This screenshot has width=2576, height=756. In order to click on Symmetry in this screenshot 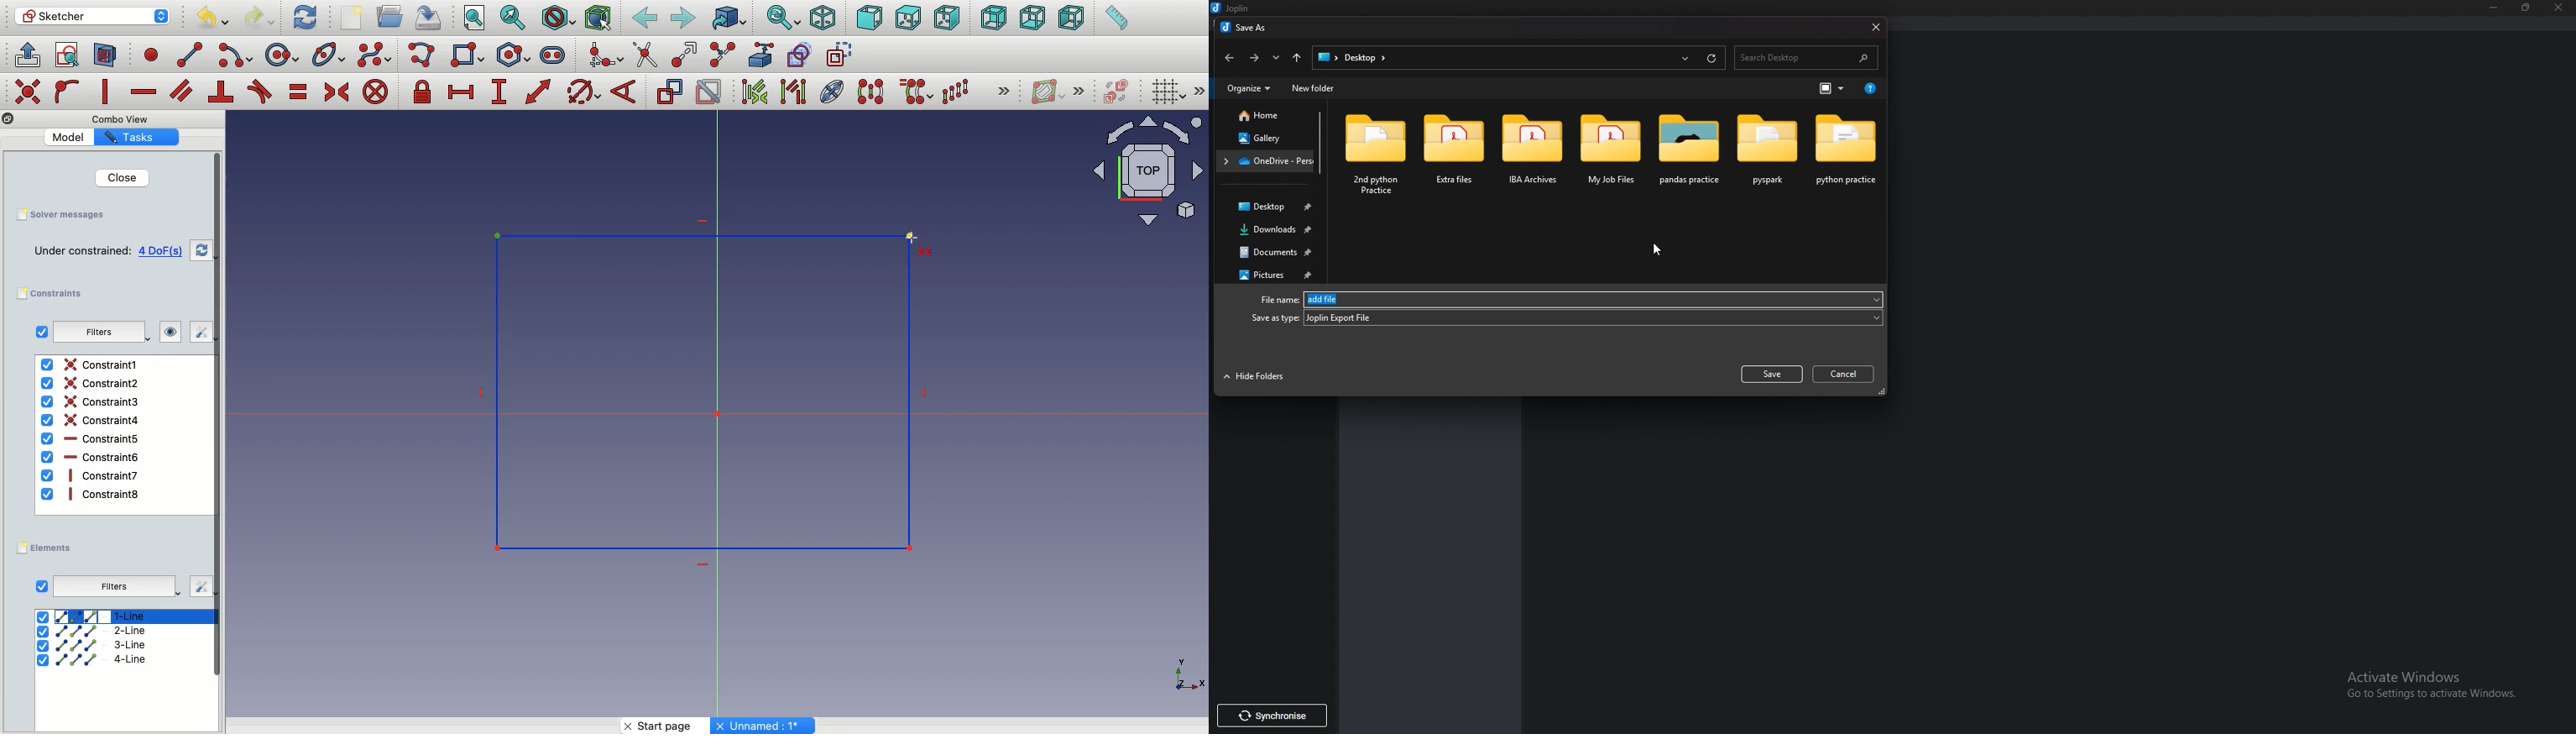, I will do `click(870, 92)`.